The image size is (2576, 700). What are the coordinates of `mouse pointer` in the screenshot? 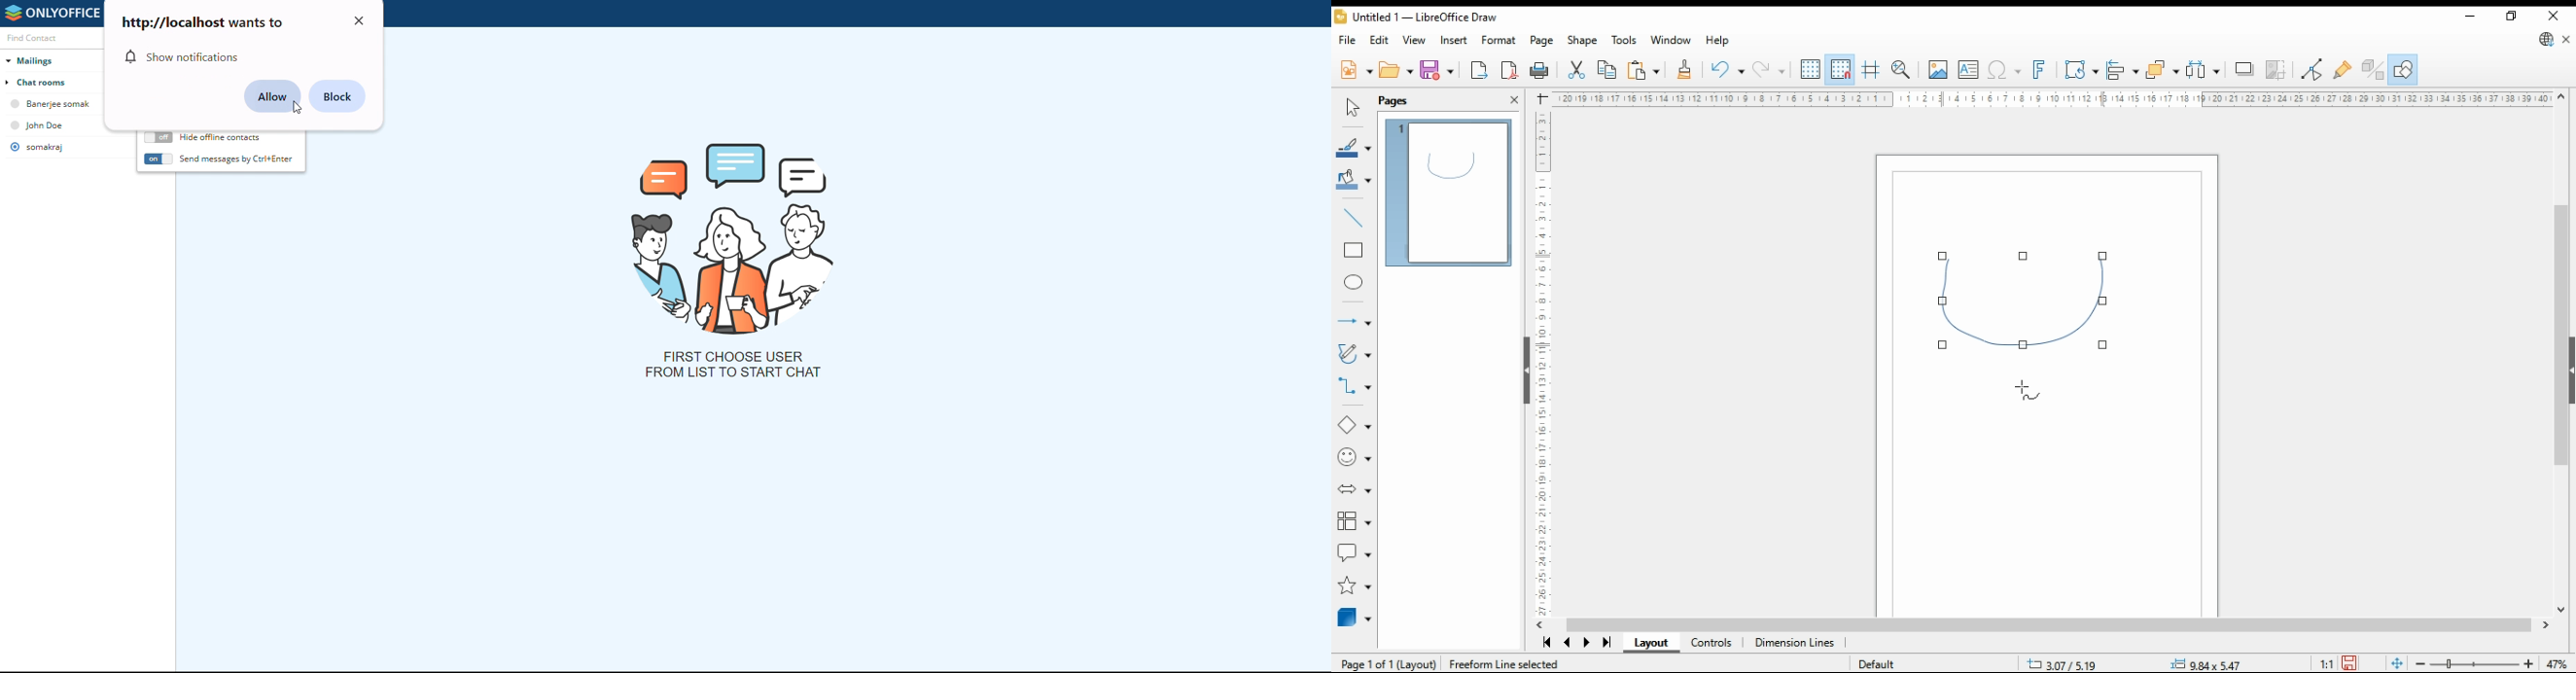 It's located at (2028, 391).